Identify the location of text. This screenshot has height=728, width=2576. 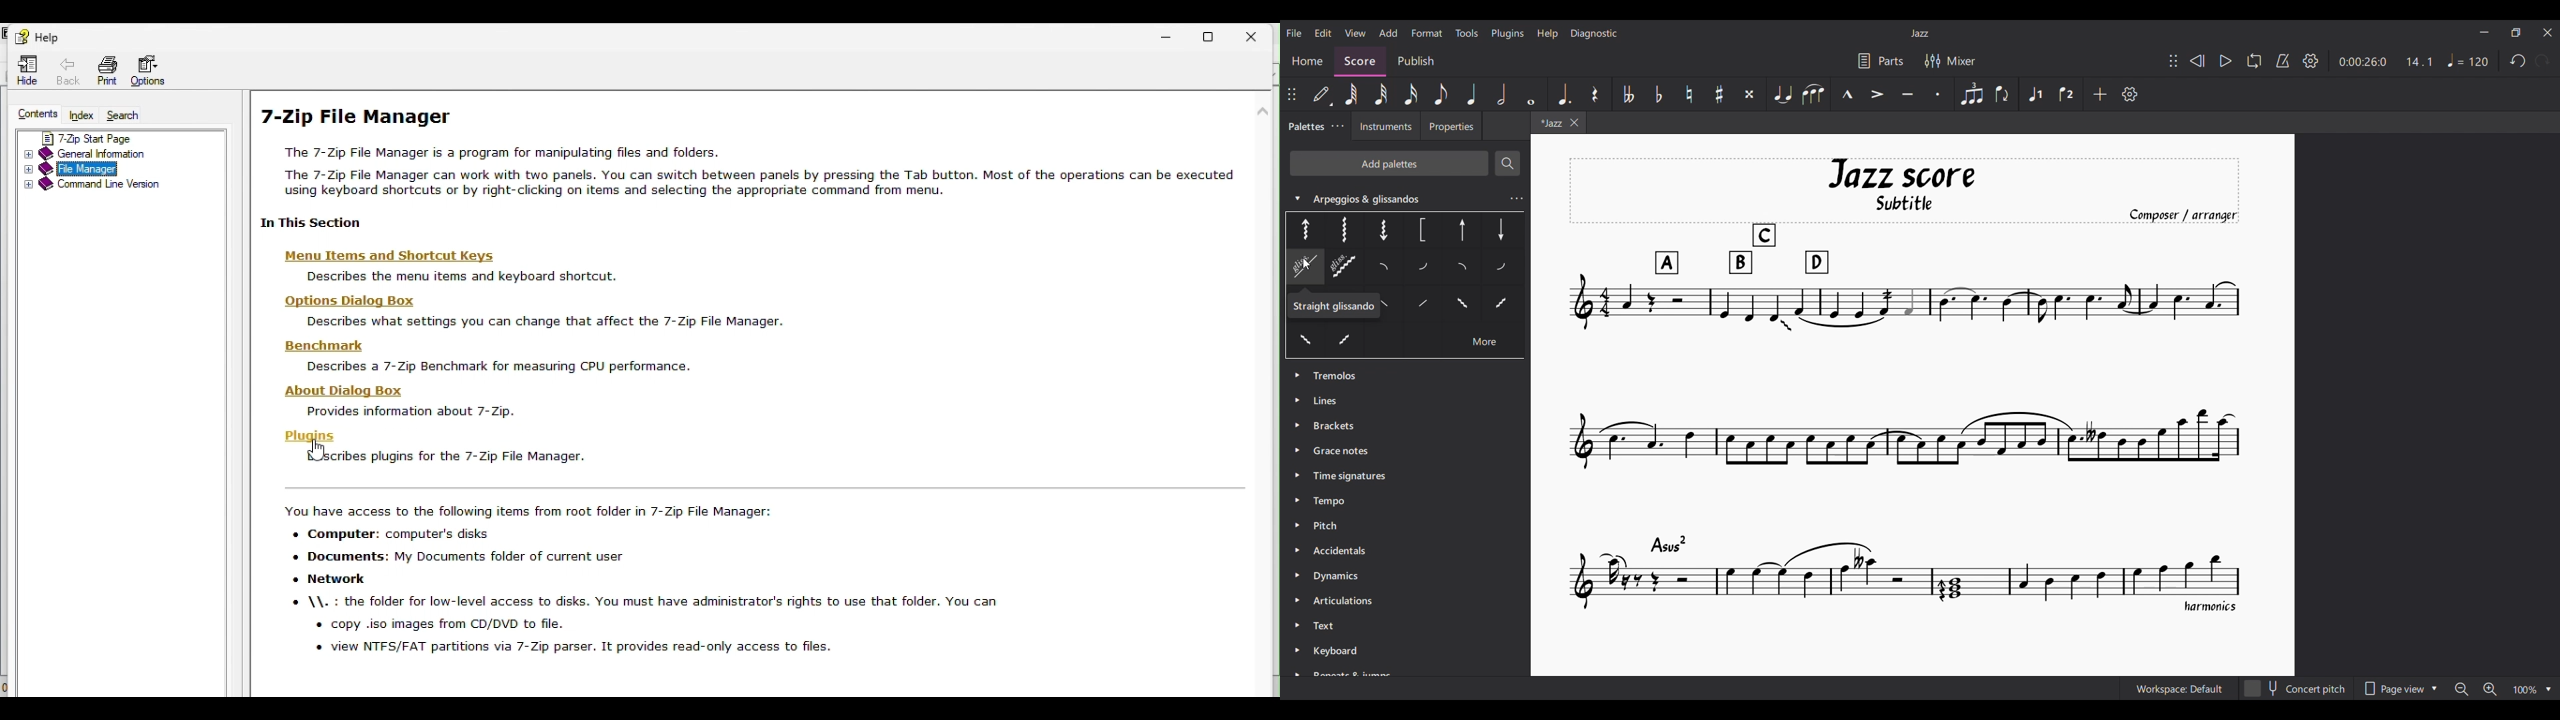
(496, 367).